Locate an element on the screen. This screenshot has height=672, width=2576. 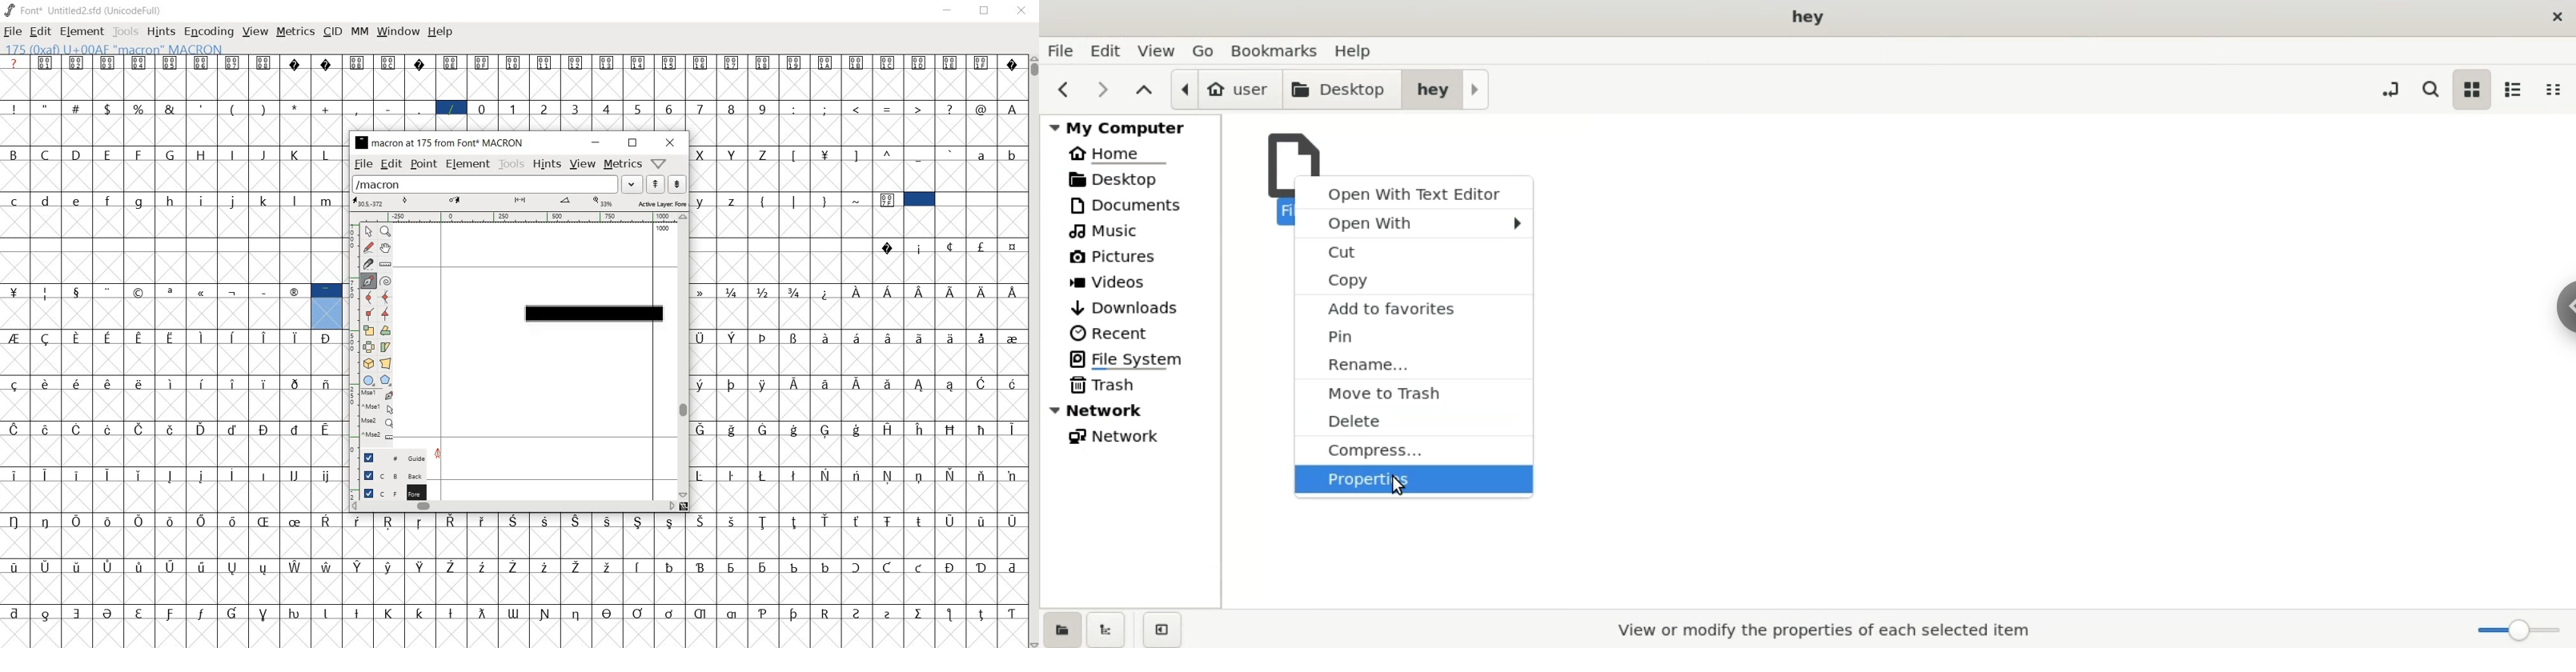
( is located at coordinates (233, 108).